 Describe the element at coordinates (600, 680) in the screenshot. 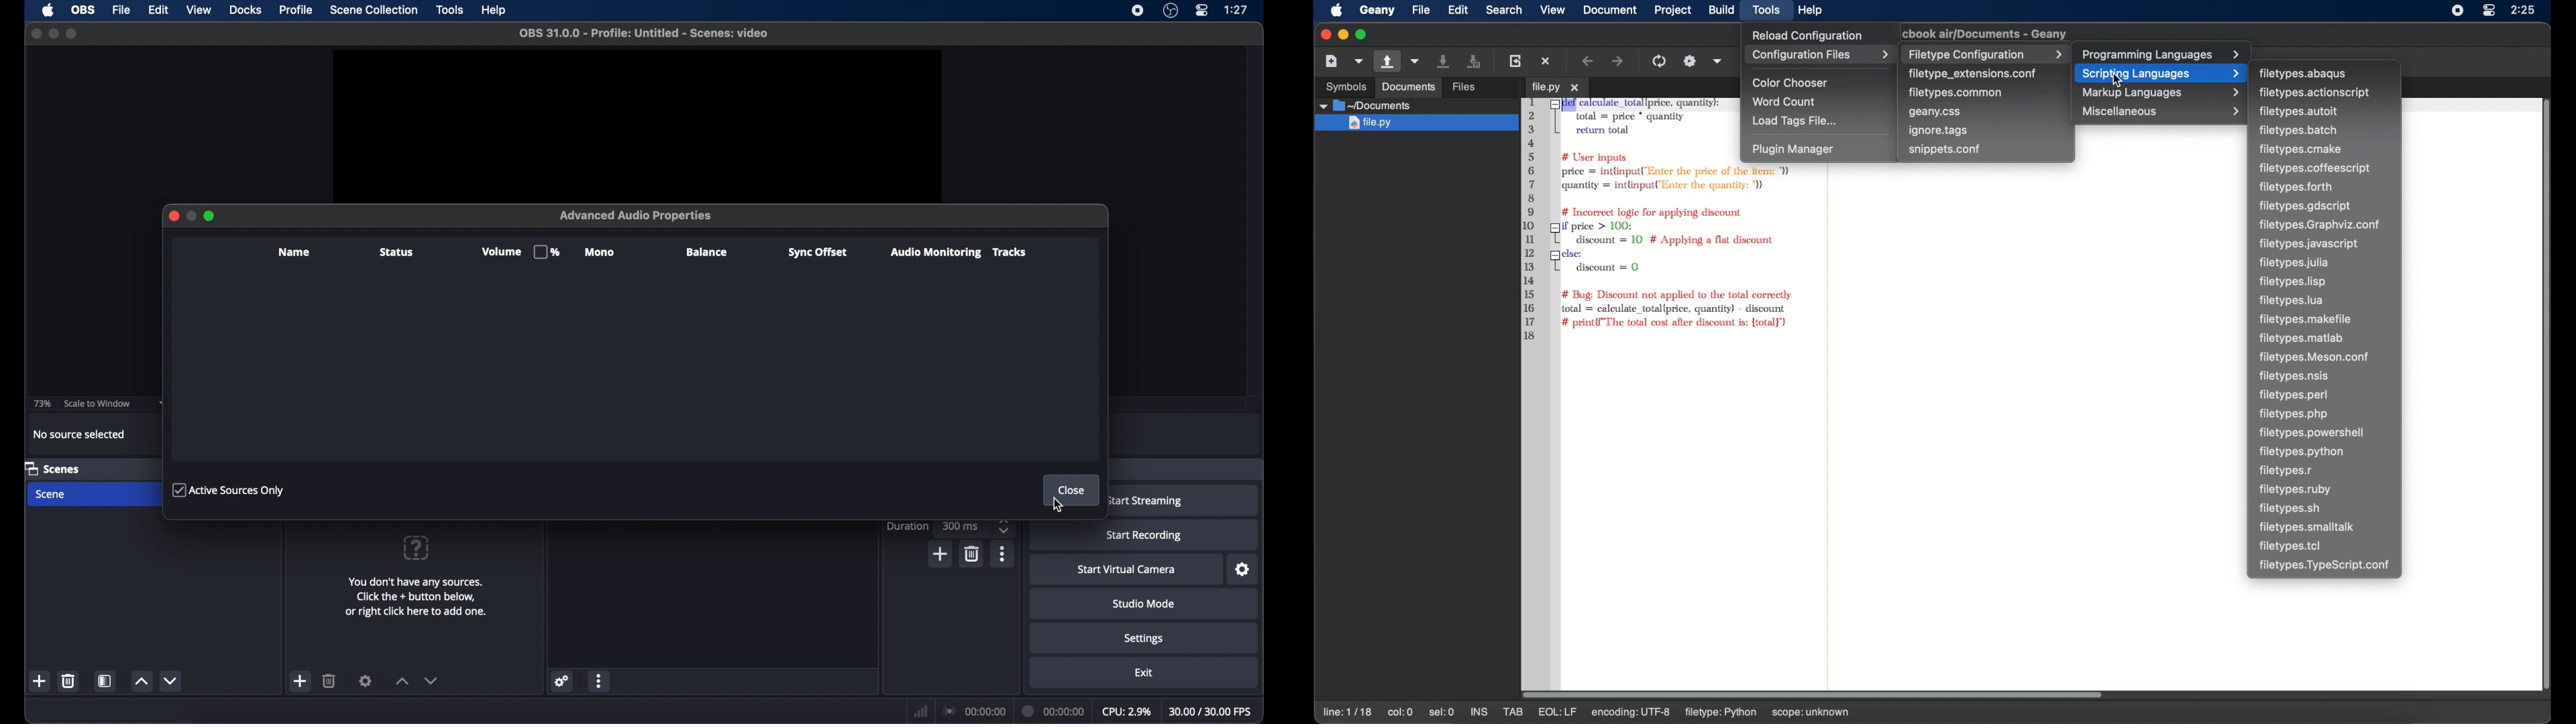

I see `more options` at that location.